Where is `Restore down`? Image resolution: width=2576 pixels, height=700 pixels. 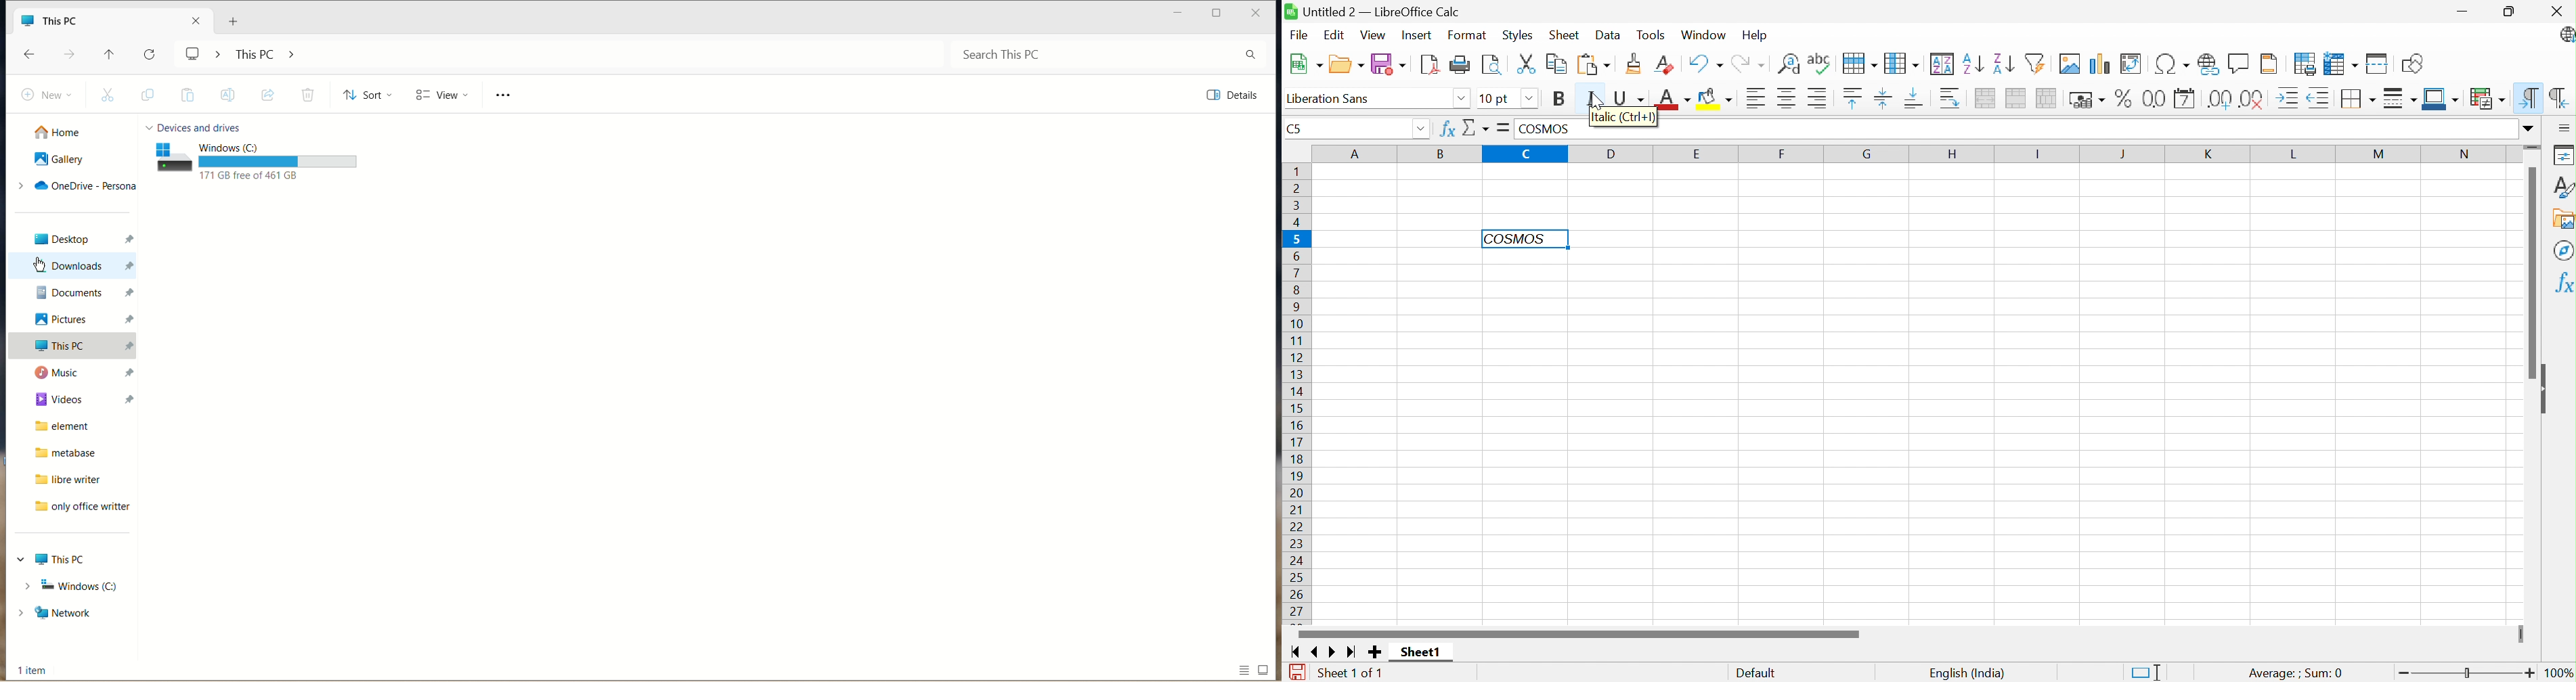 Restore down is located at coordinates (2512, 12).